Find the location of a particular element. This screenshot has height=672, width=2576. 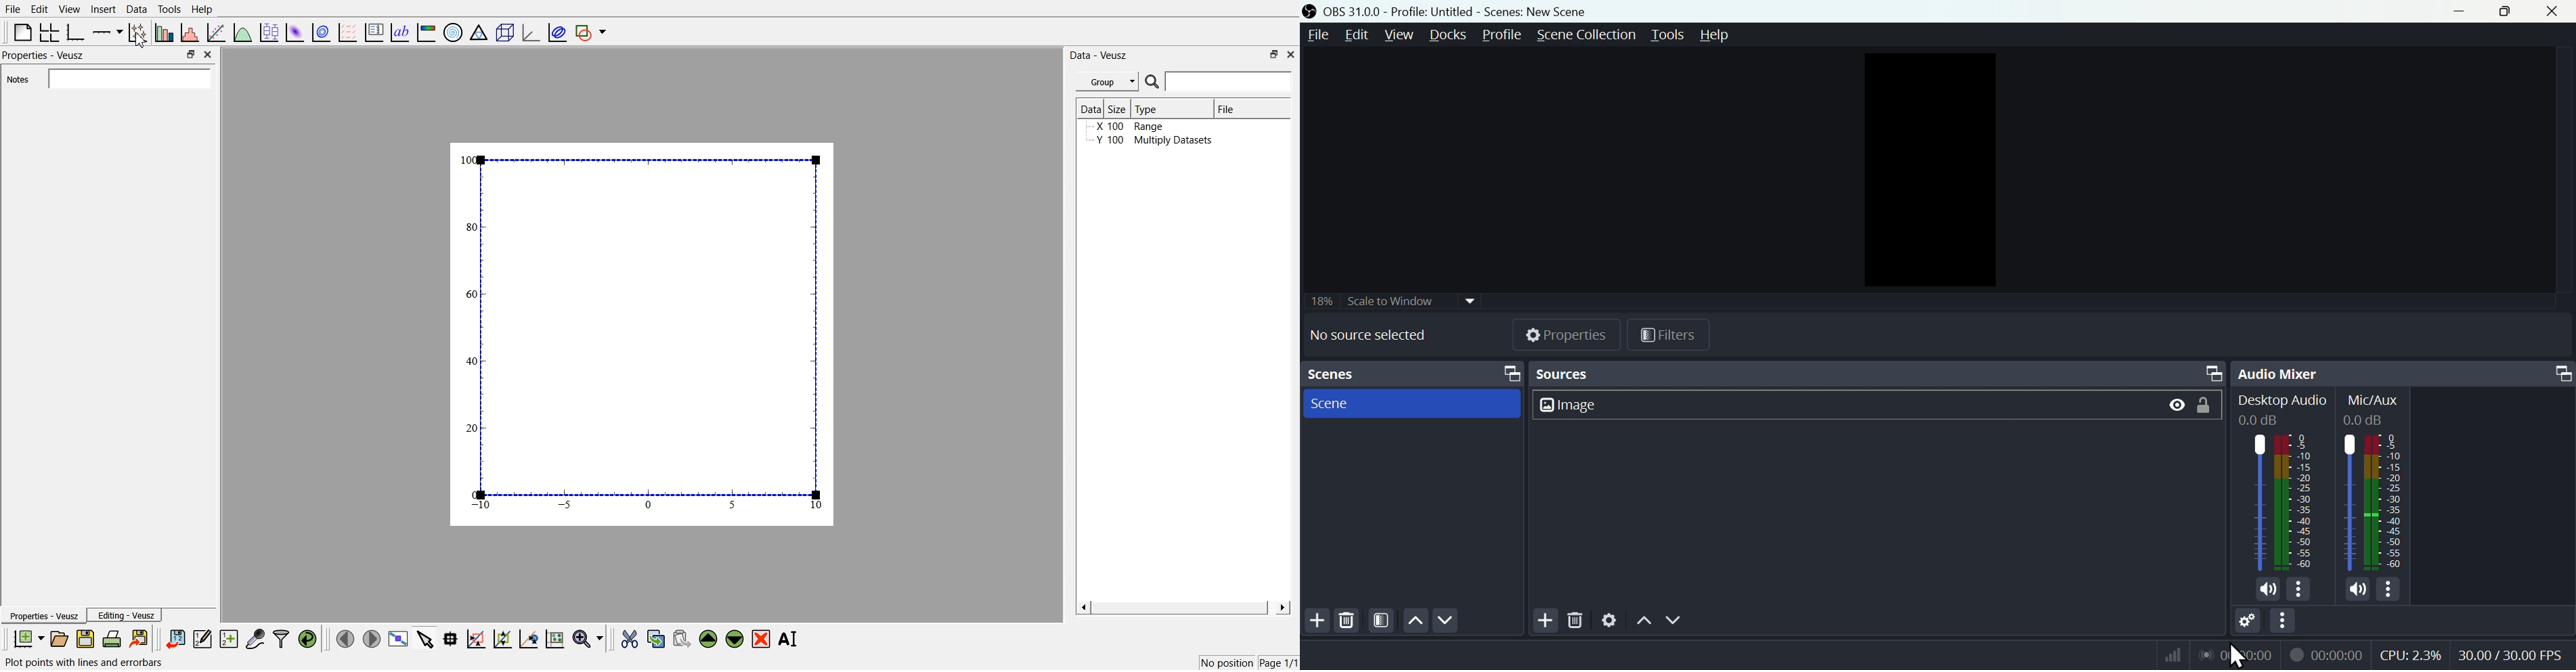

Tools is located at coordinates (168, 9).